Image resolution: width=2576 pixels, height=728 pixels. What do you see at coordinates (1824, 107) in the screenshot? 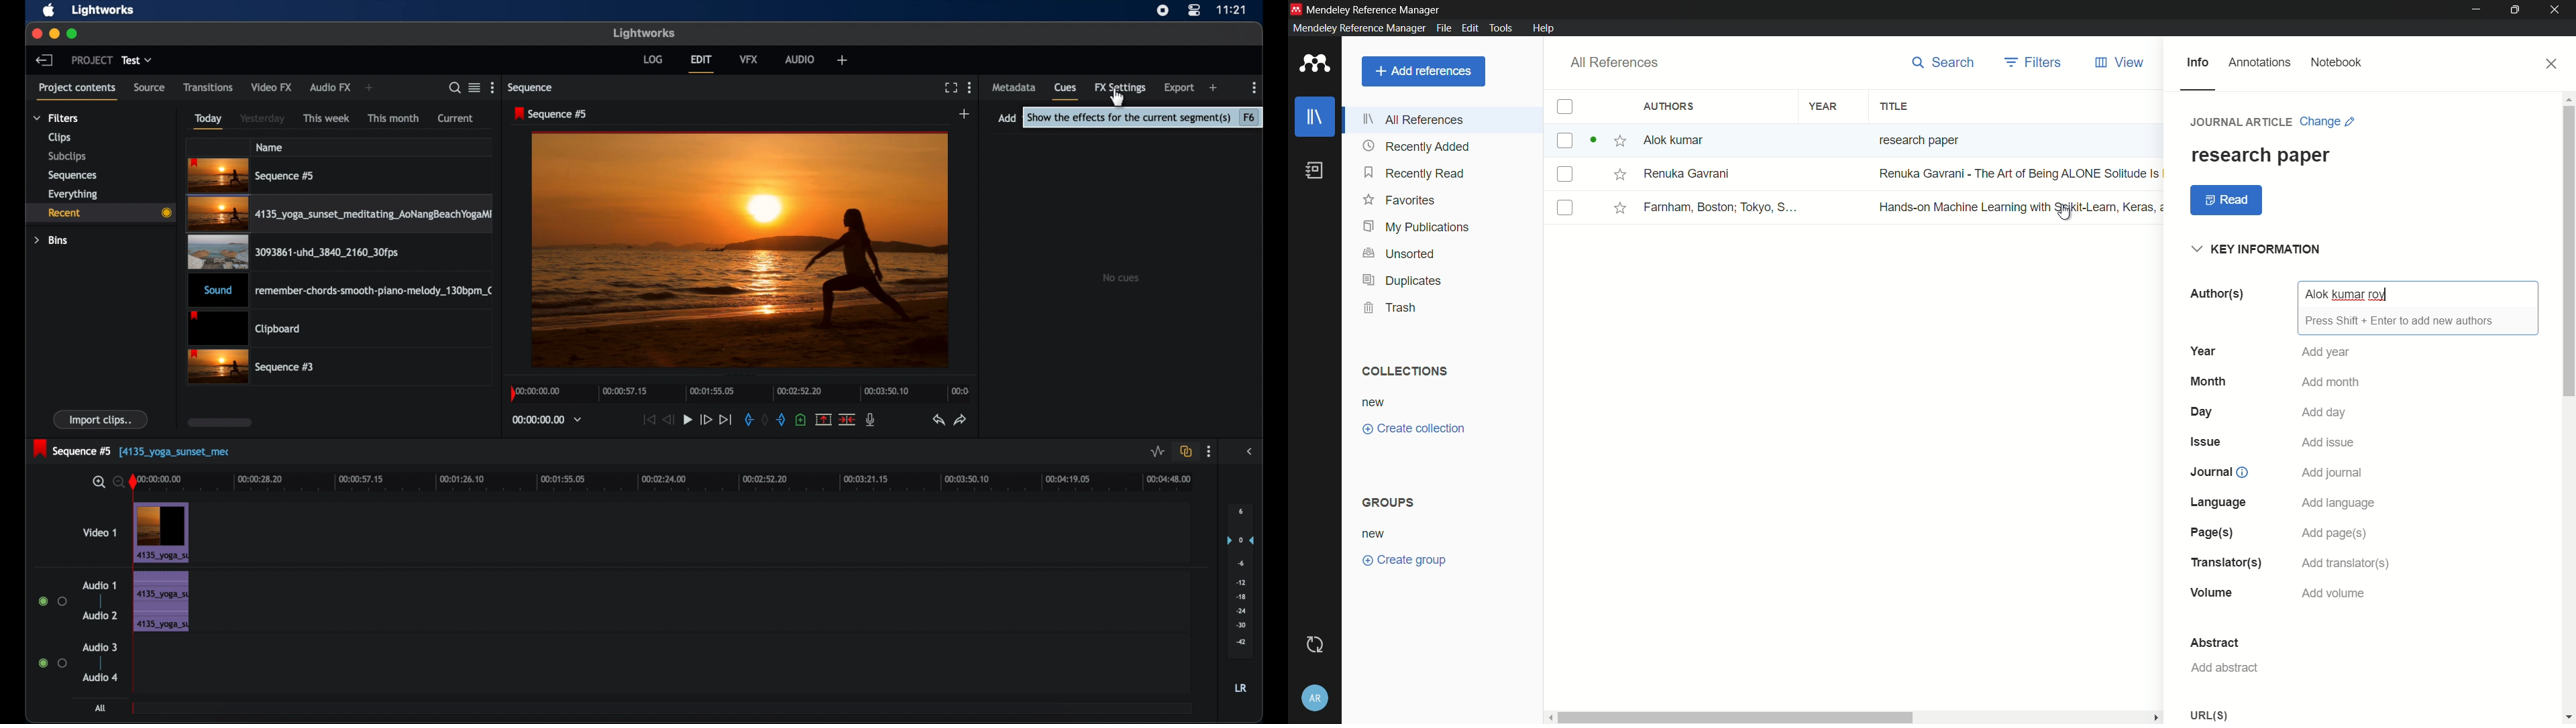
I see `year` at bounding box center [1824, 107].